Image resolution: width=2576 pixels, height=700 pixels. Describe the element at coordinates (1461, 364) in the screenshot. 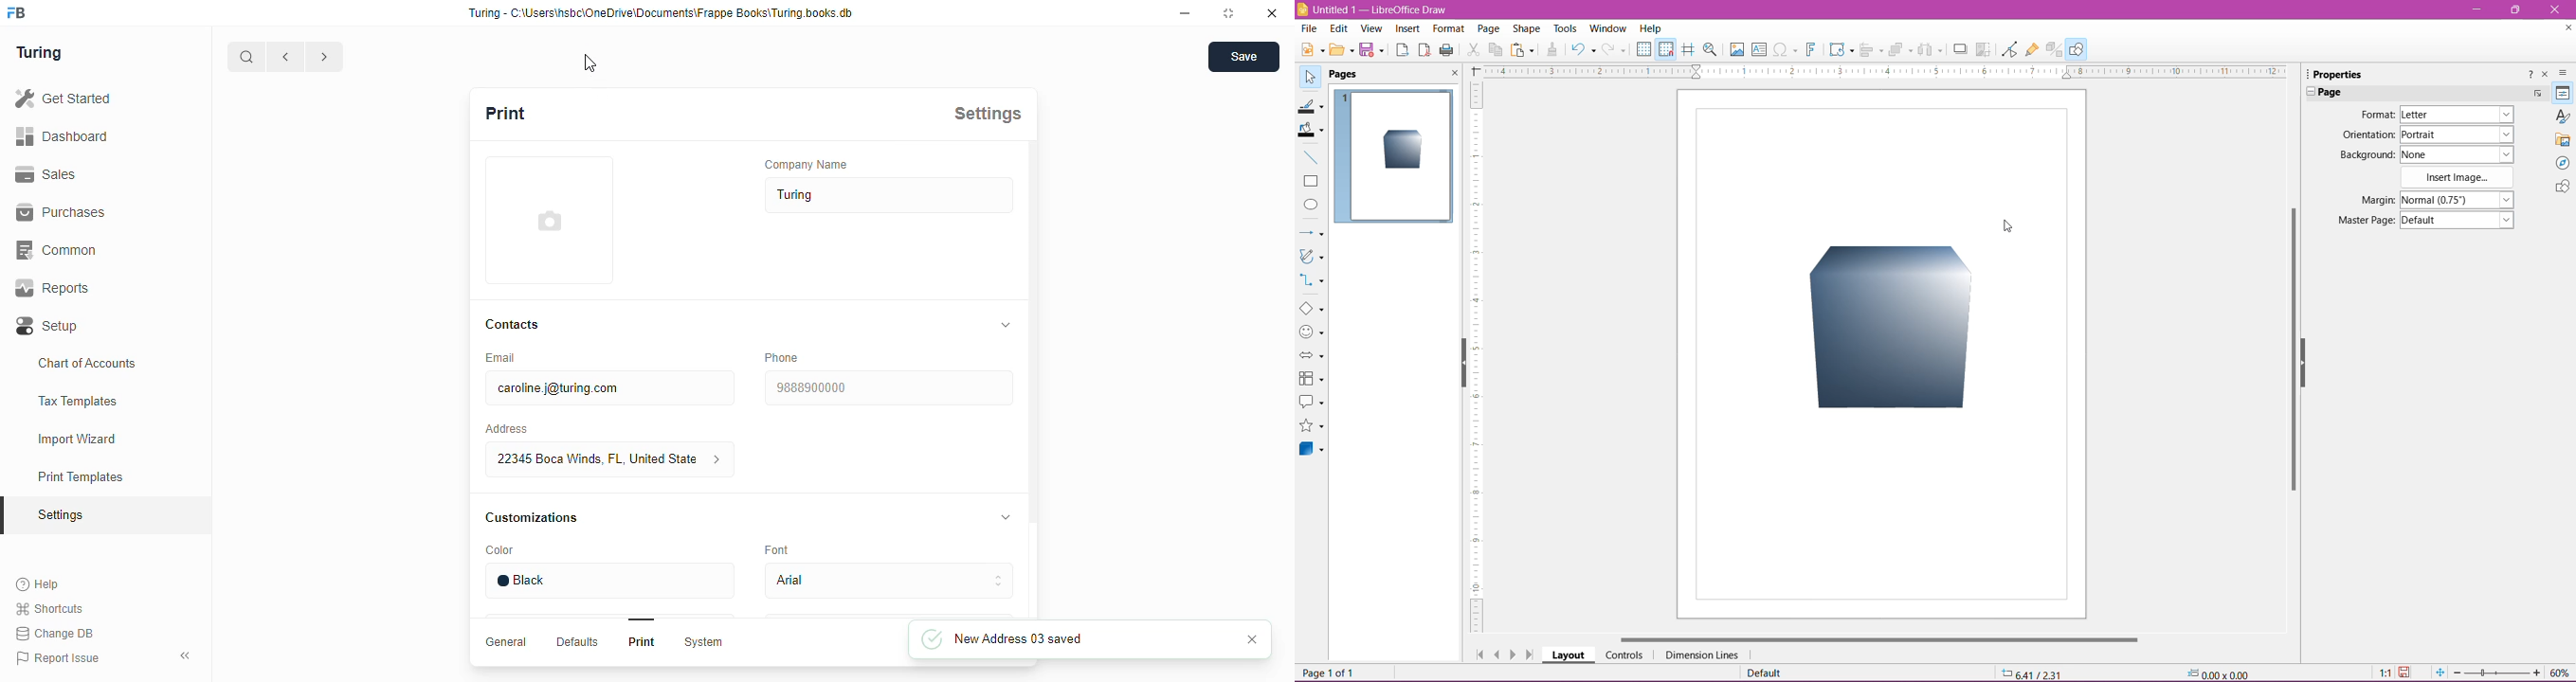

I see `Hide` at that location.